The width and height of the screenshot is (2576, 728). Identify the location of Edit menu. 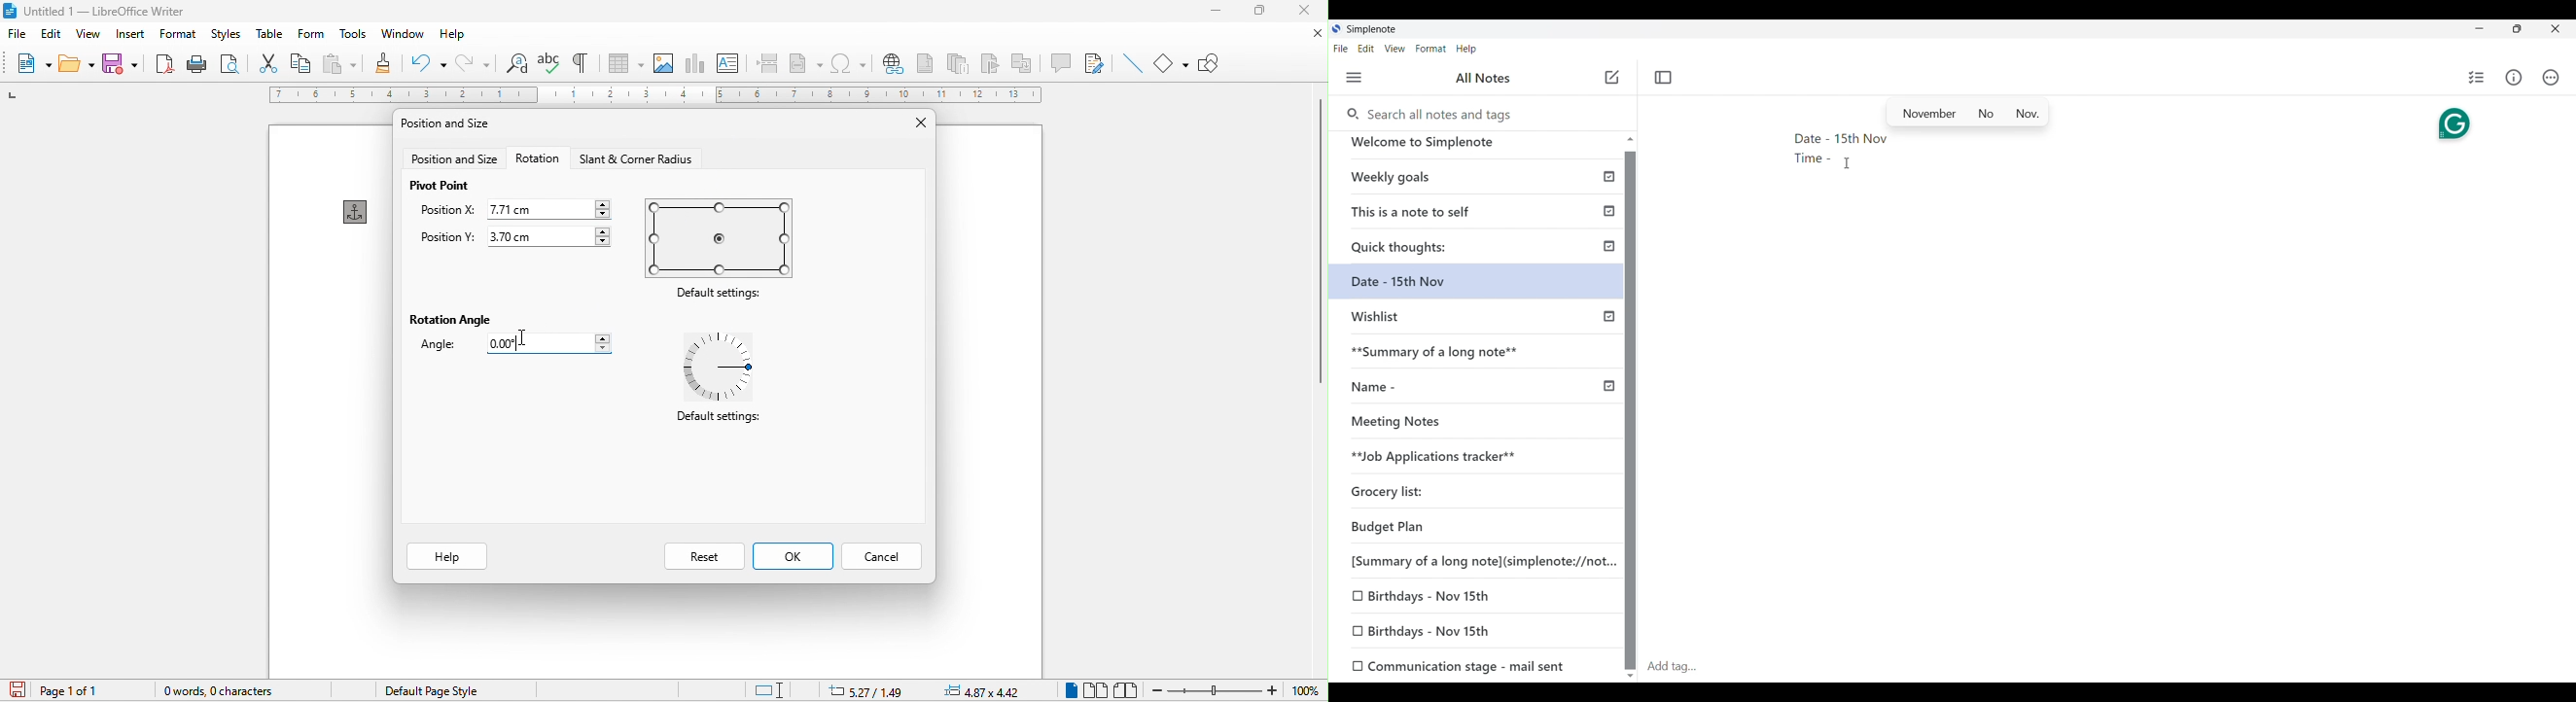
(1366, 48).